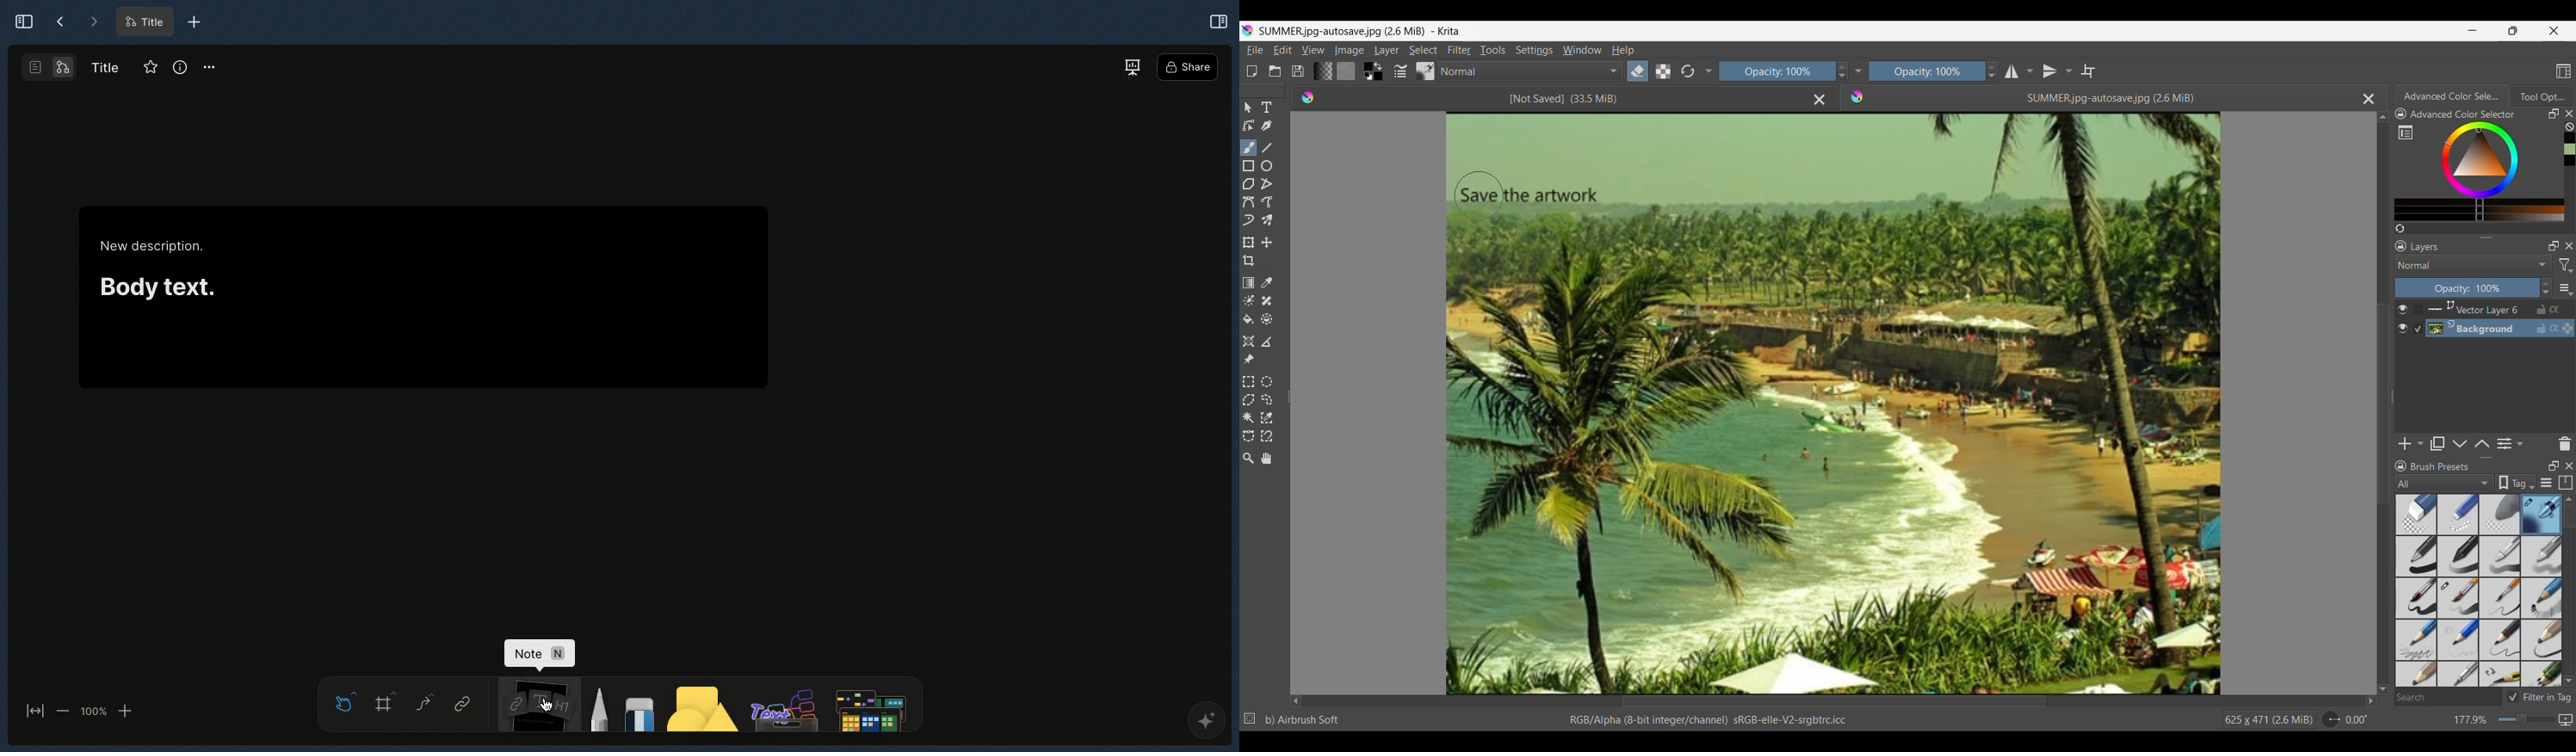  What do you see at coordinates (1287, 392) in the screenshot?
I see `Change width of panels attached to this line` at bounding box center [1287, 392].